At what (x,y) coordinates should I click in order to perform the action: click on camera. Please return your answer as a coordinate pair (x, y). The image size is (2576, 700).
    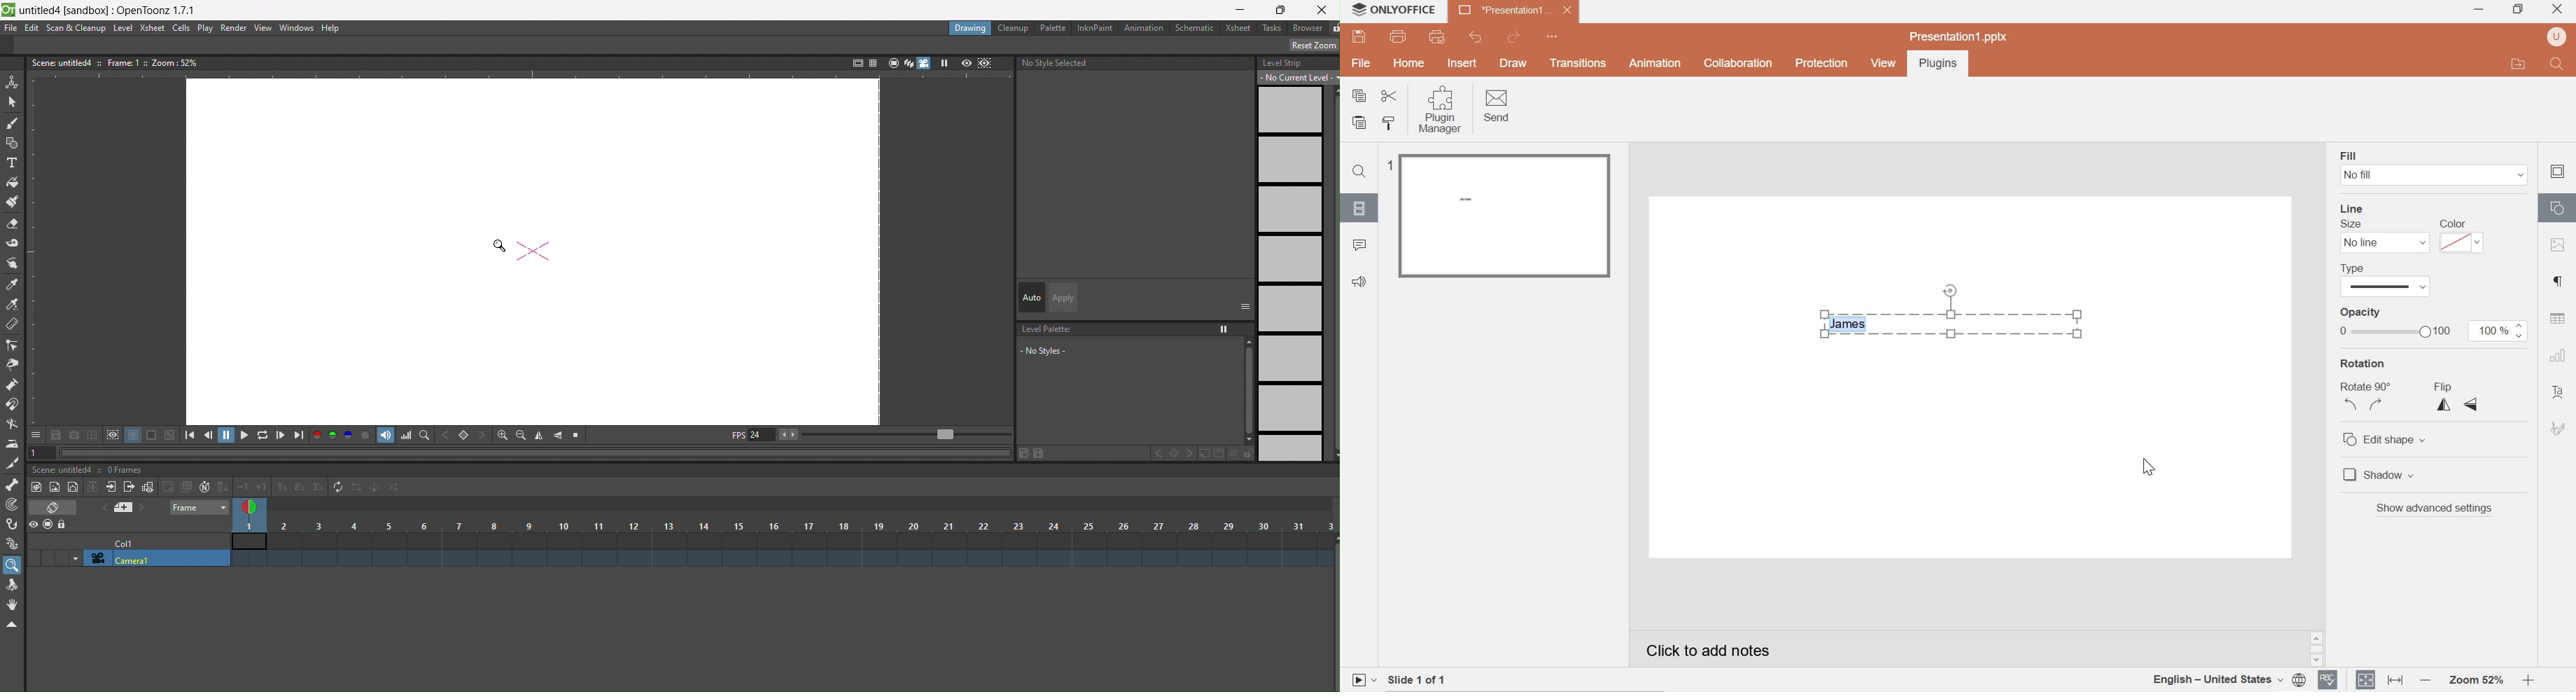
    Looking at the image, I should click on (150, 559).